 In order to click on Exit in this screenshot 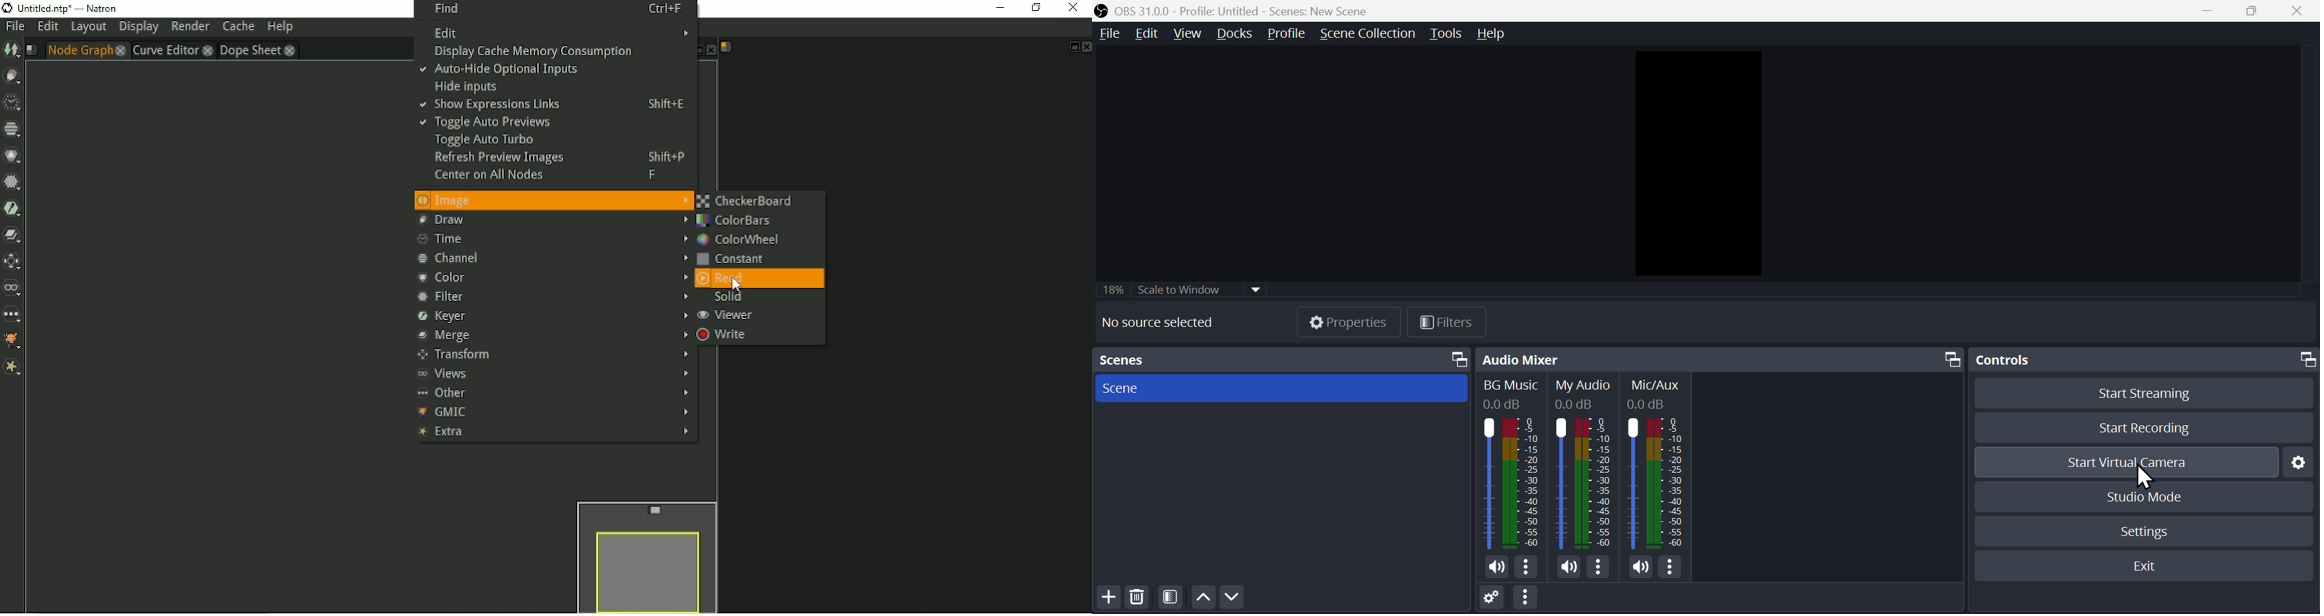, I will do `click(2143, 568)`.